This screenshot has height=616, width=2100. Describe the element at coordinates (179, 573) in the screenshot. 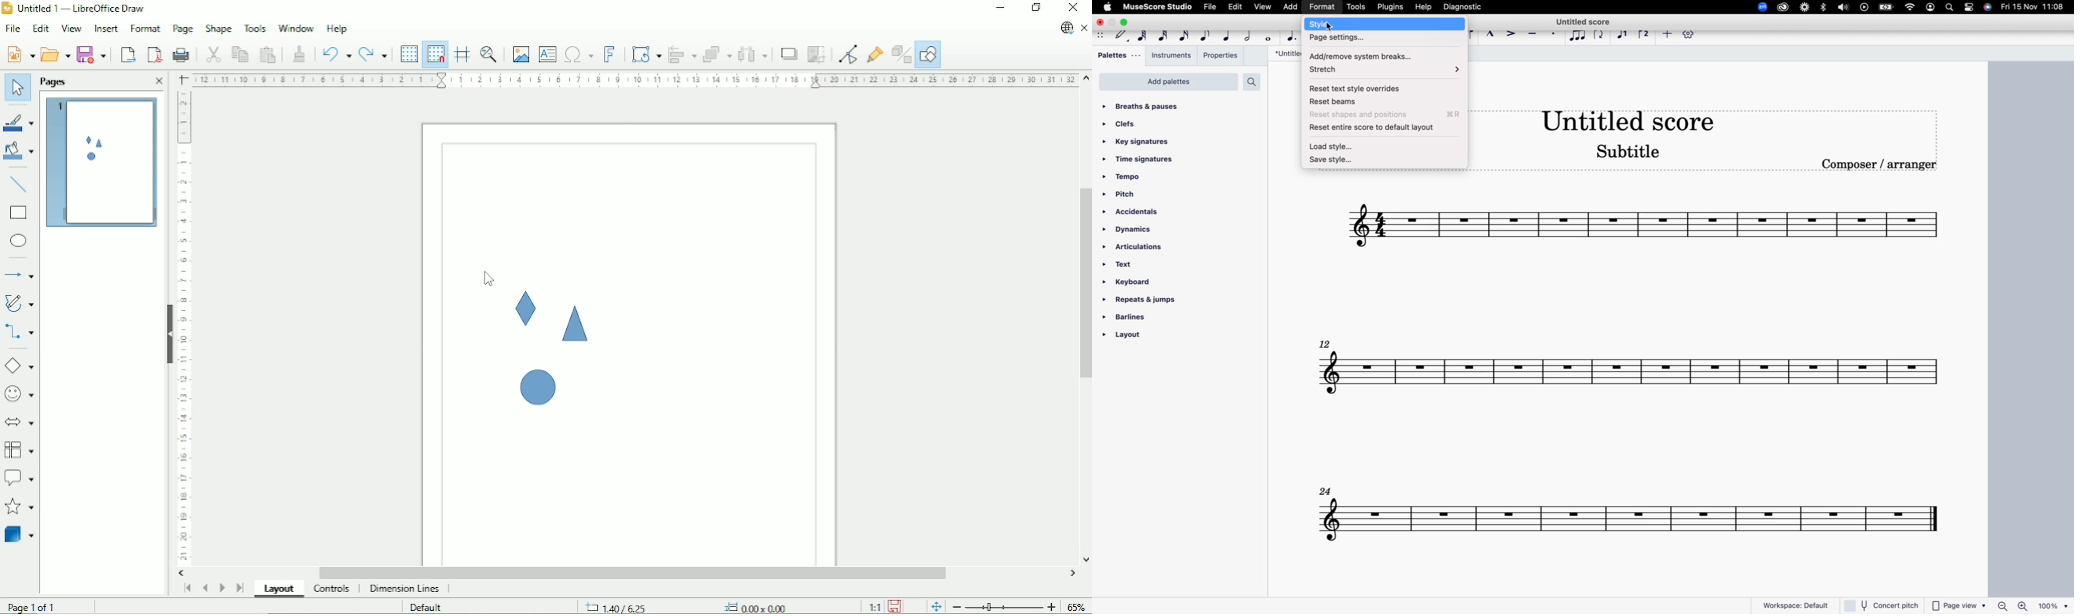

I see `Horizontal scroll button` at that location.